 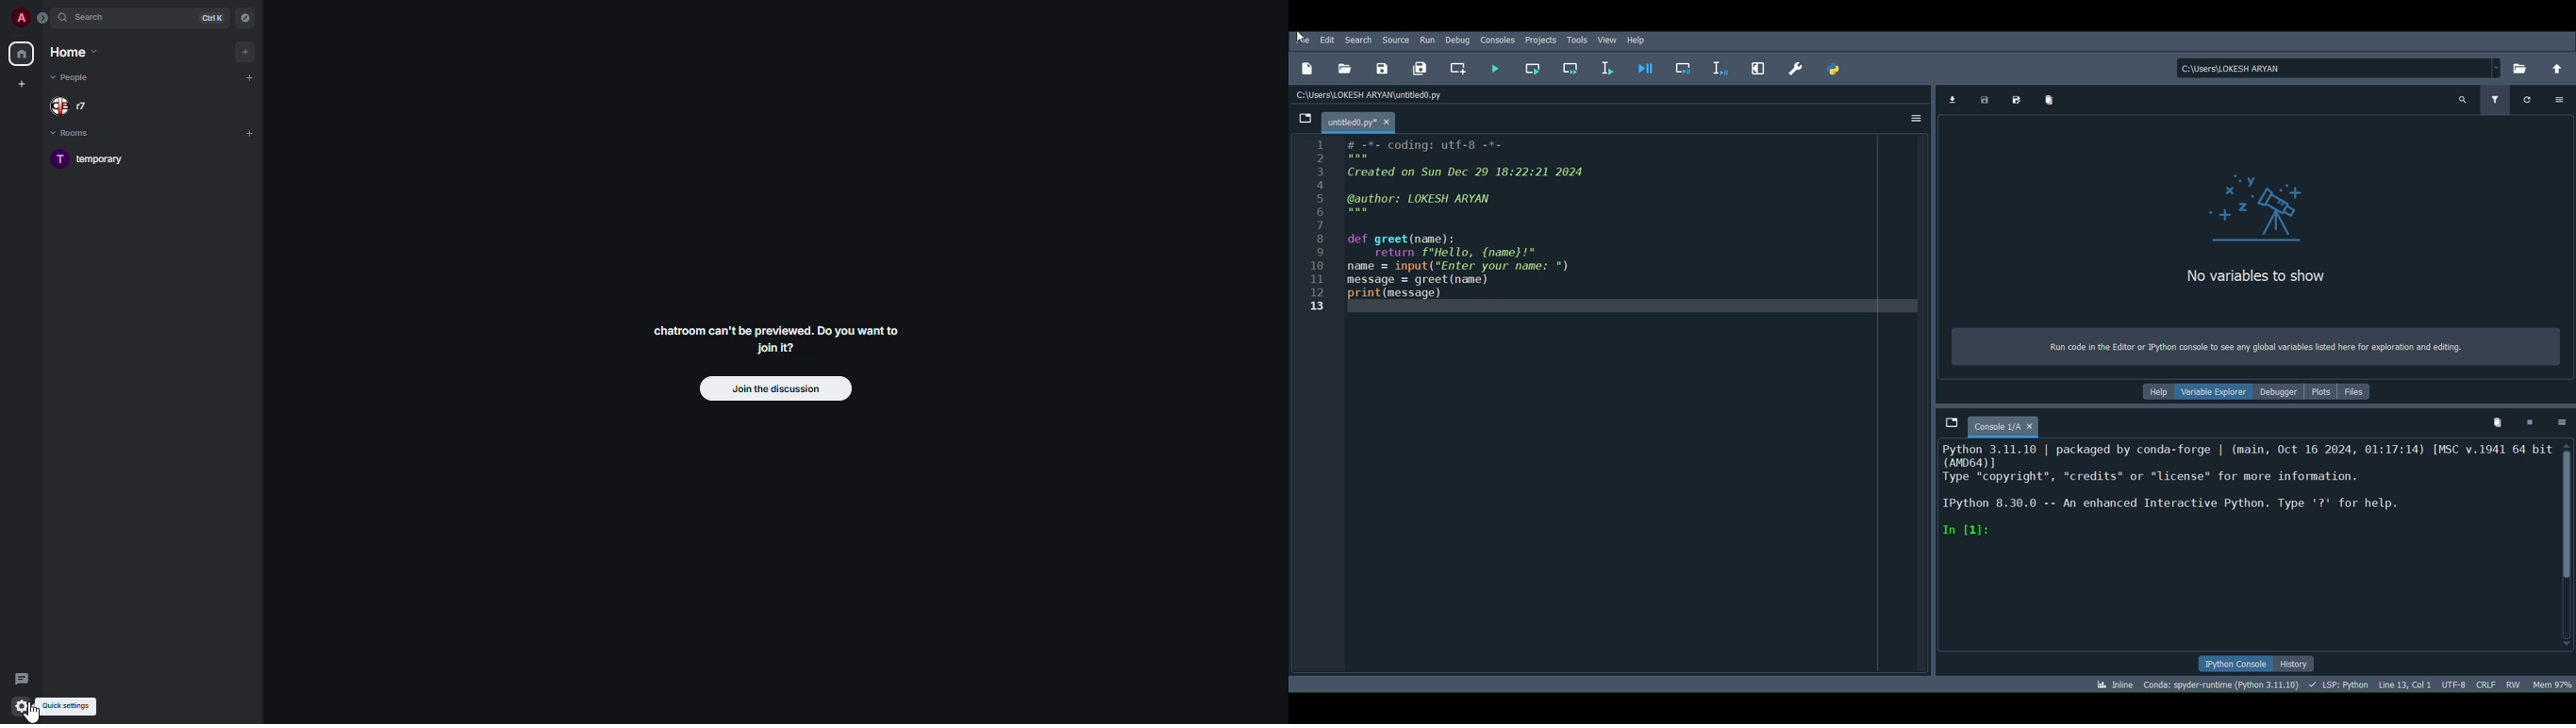 I want to click on profile, so click(x=20, y=19).